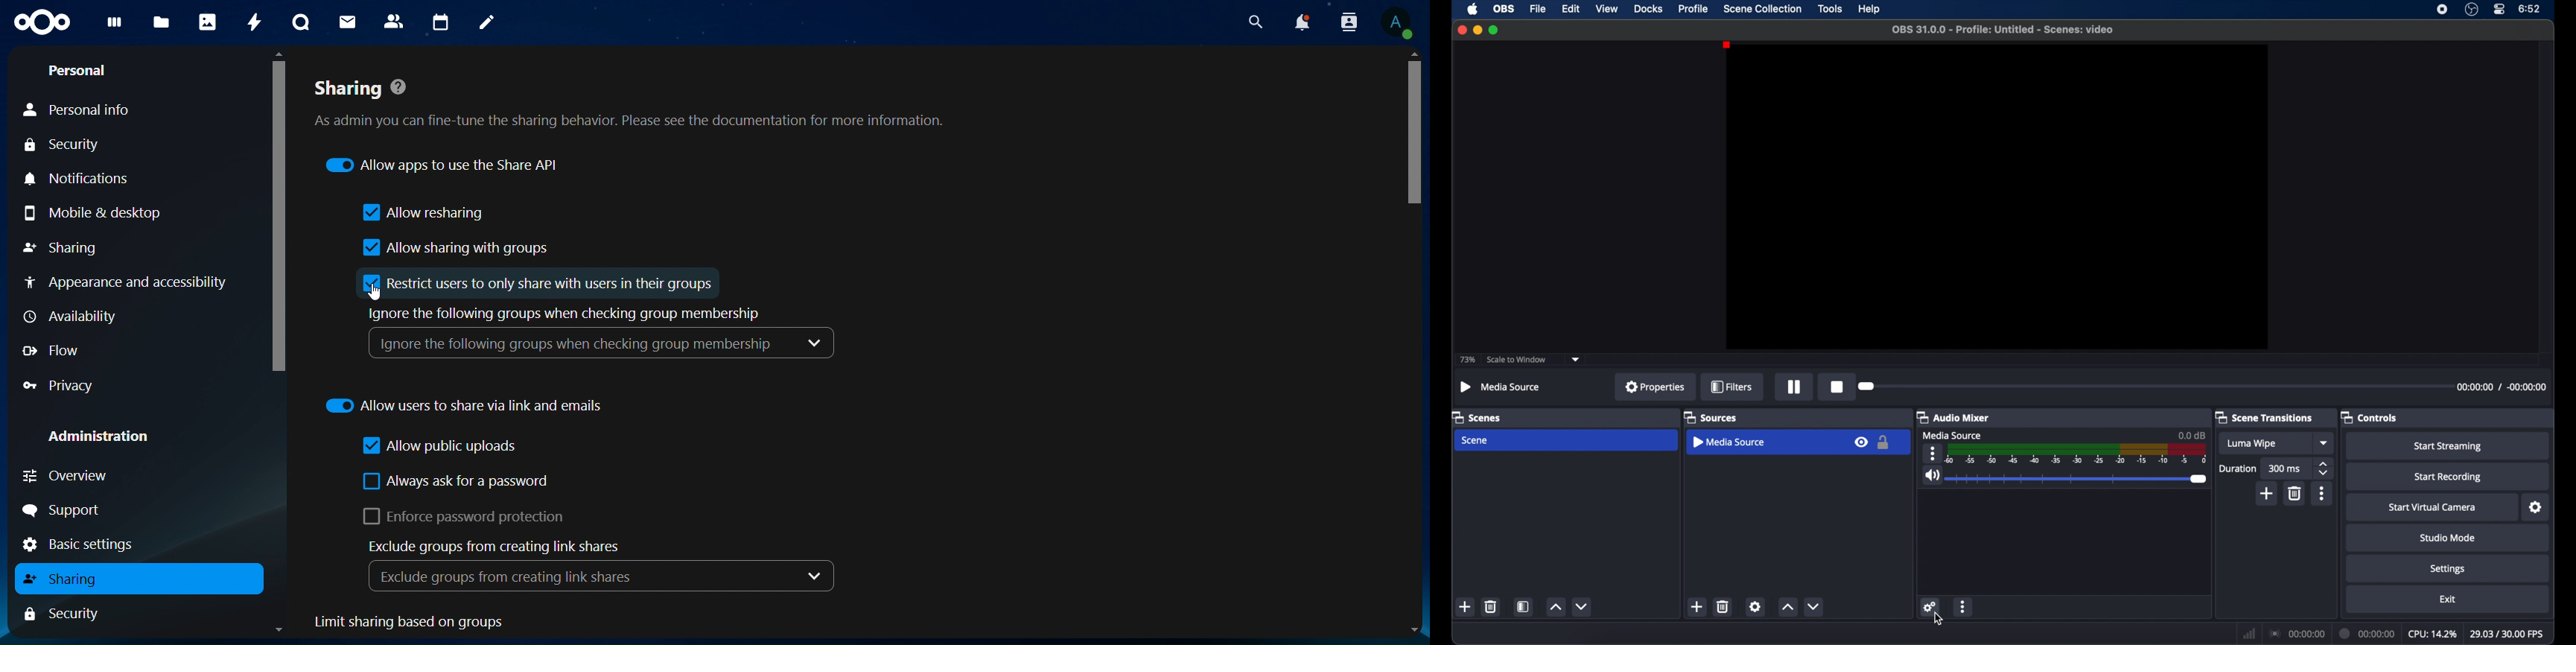 The height and width of the screenshot is (672, 2576). I want to click on sources, so click(1711, 417).